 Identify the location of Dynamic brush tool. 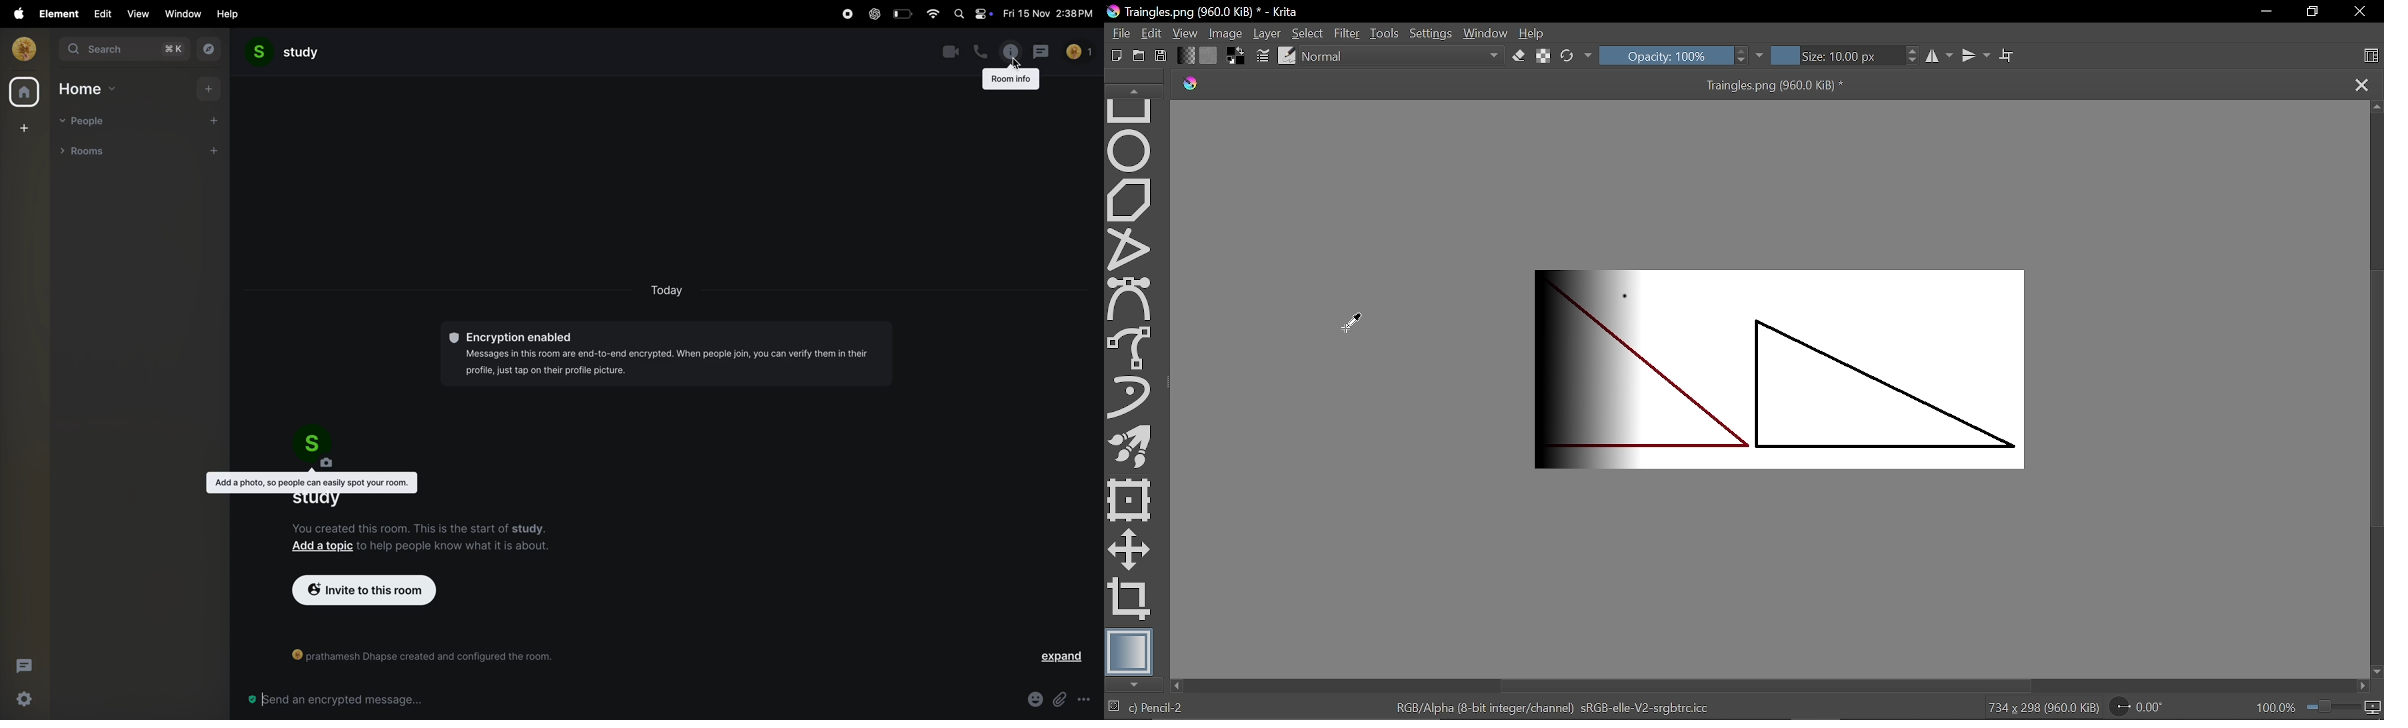
(1130, 397).